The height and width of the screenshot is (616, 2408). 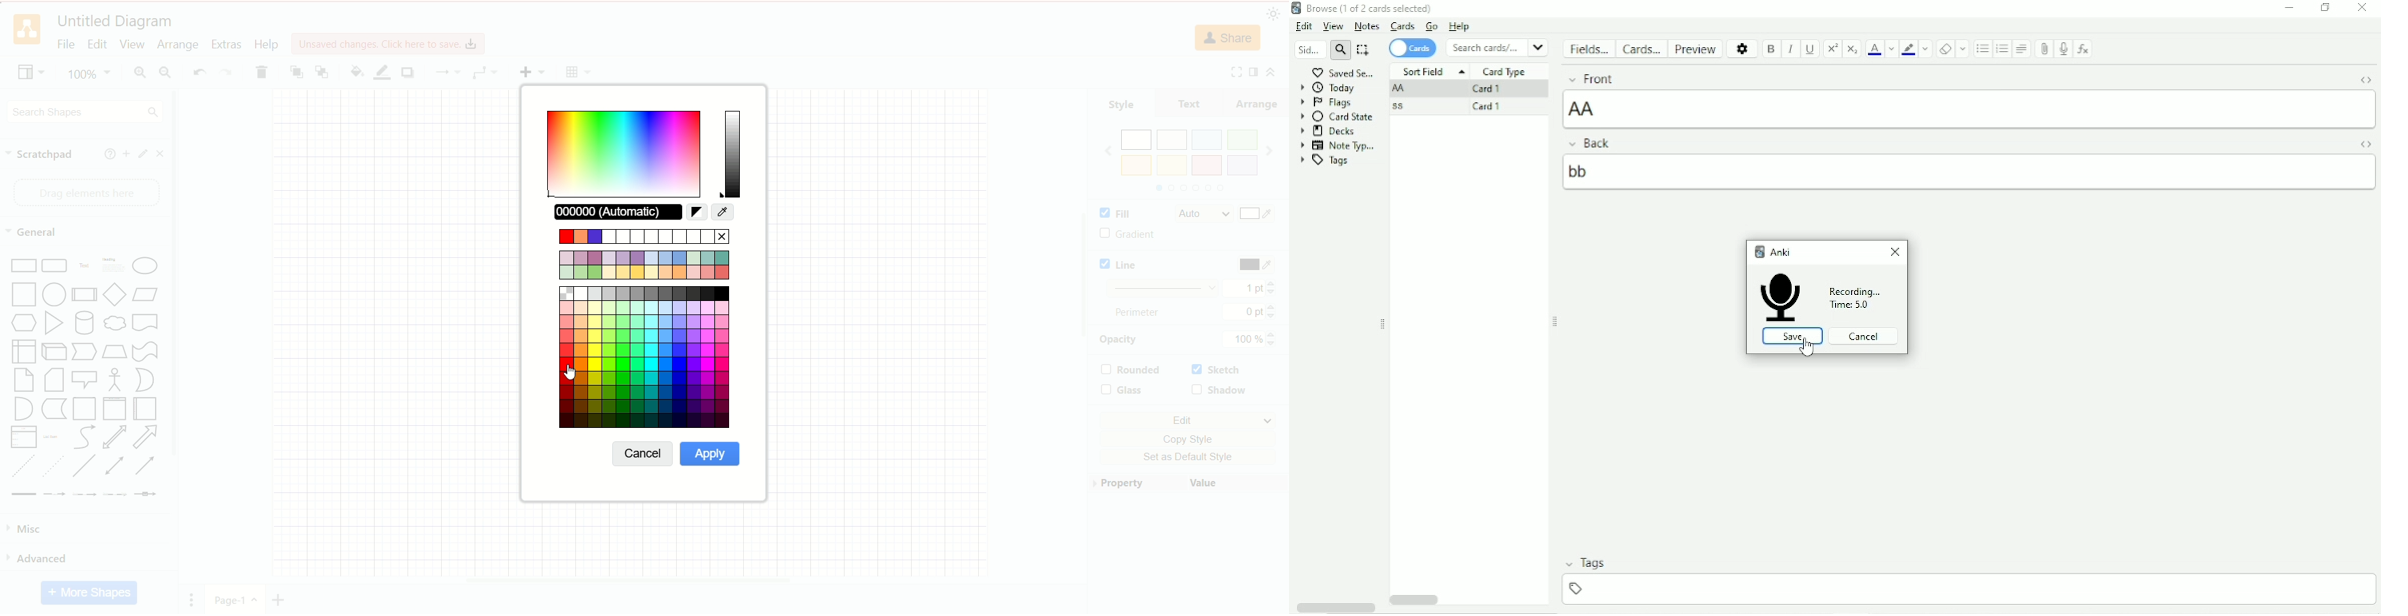 I want to click on AA, so click(x=1399, y=89).